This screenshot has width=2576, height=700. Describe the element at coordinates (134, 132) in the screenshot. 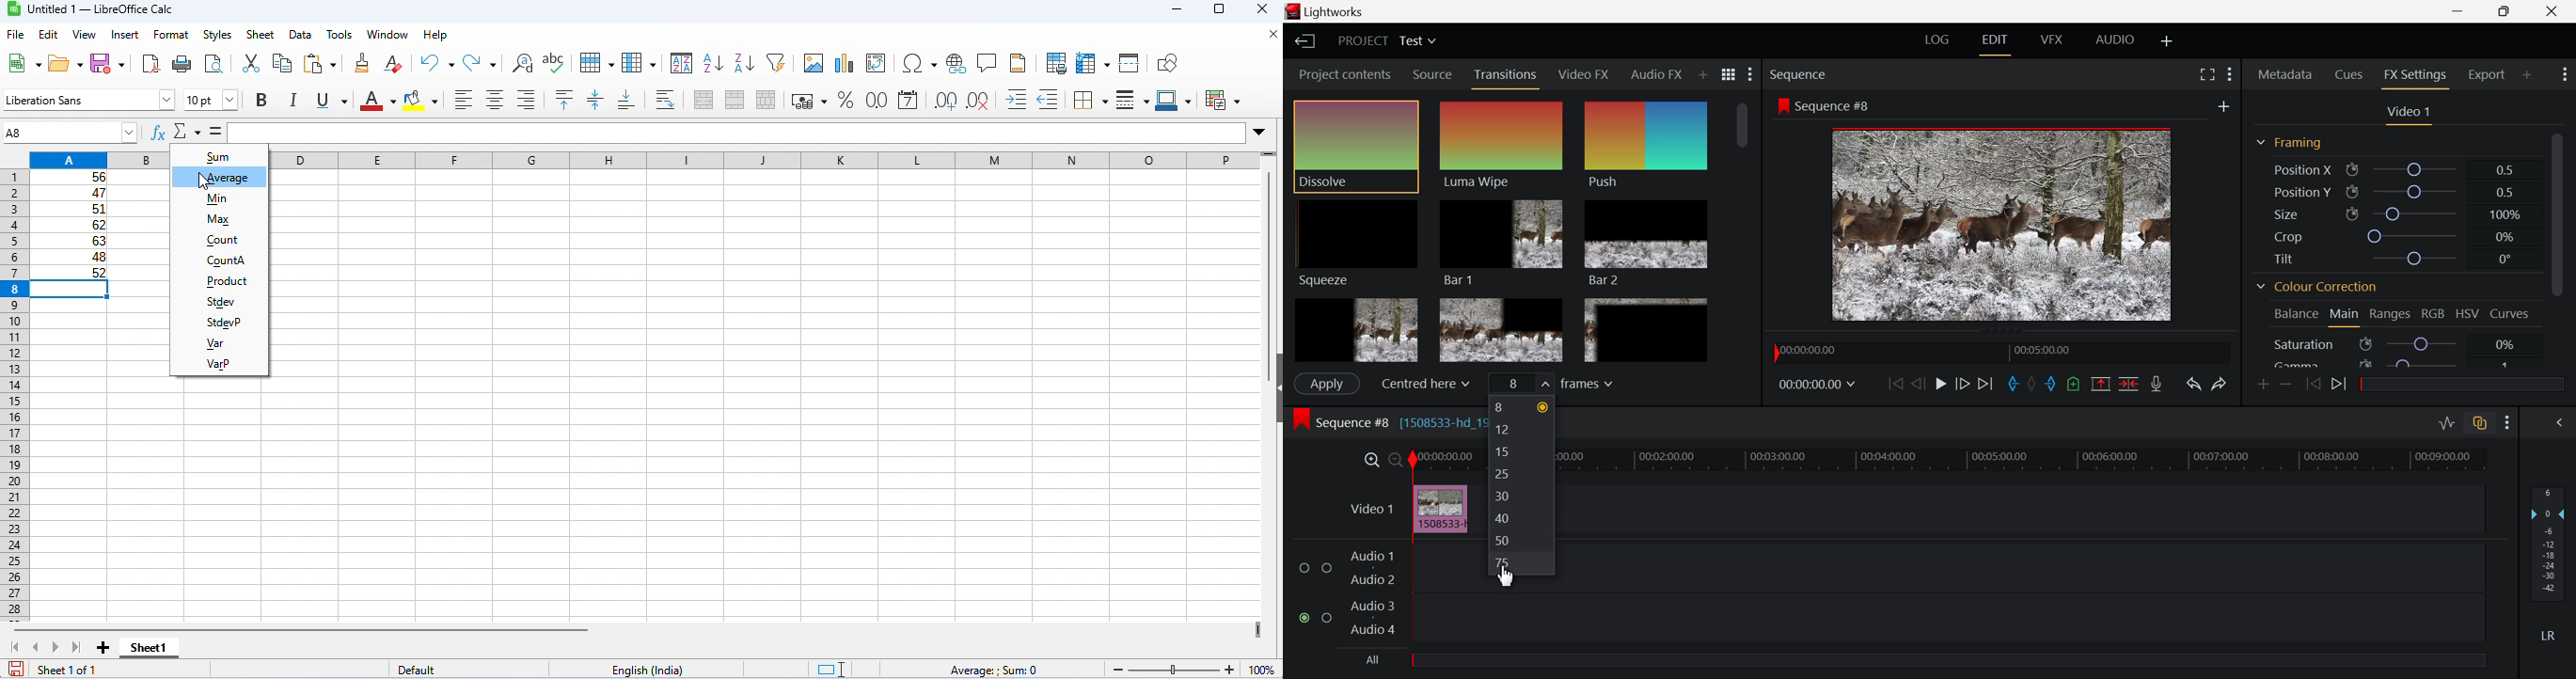

I see `drop down` at that location.